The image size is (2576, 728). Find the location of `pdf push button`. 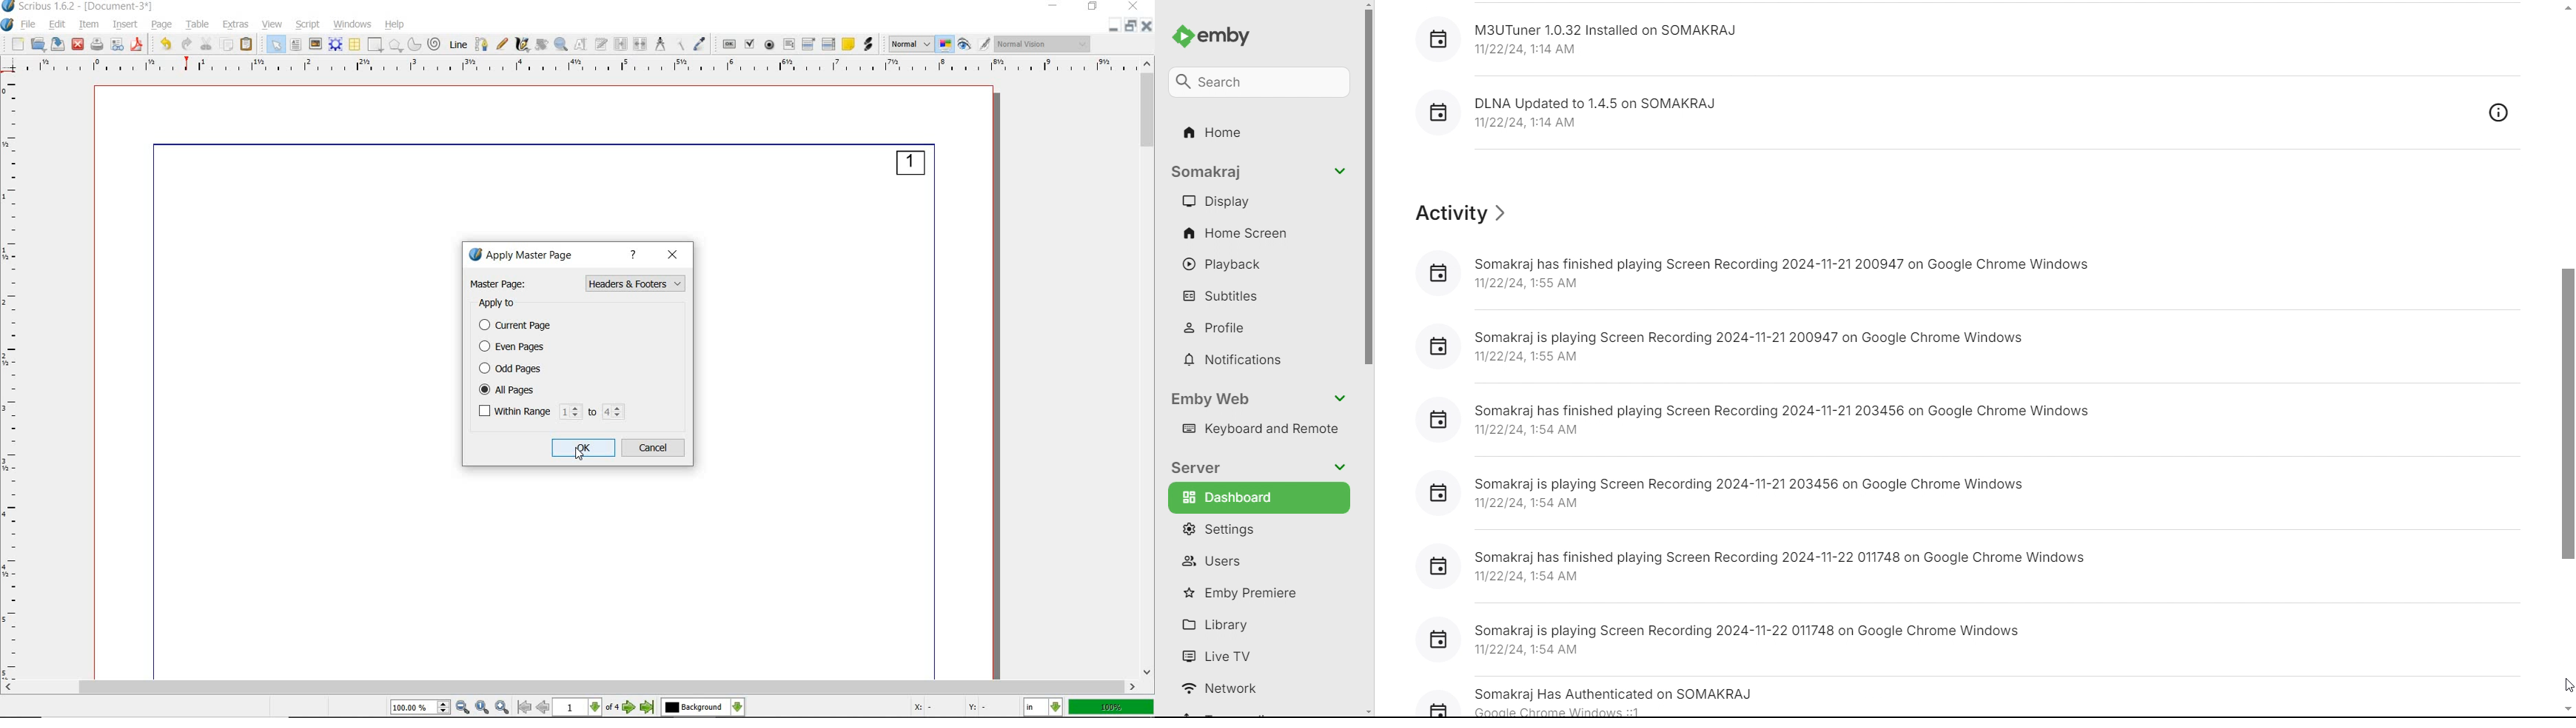

pdf push button is located at coordinates (729, 43).